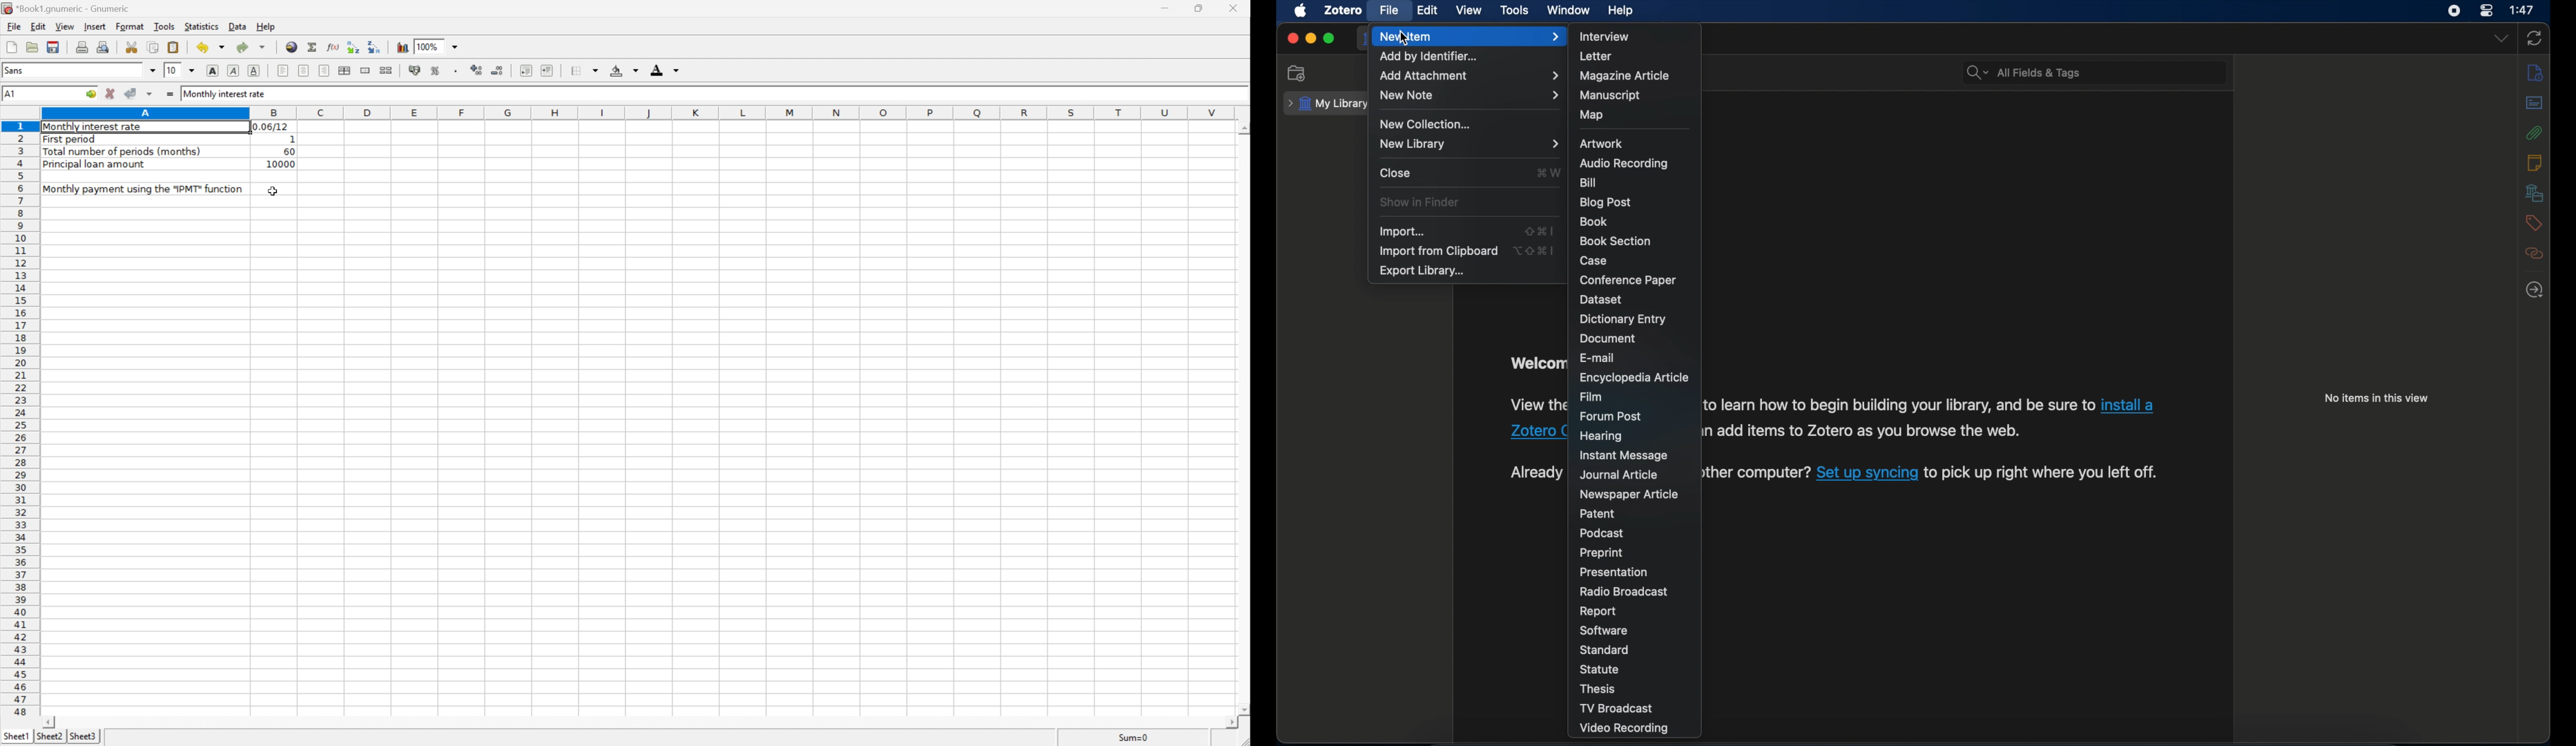 The width and height of the screenshot is (2576, 756). Describe the element at coordinates (1470, 75) in the screenshot. I see `add attachment` at that location.